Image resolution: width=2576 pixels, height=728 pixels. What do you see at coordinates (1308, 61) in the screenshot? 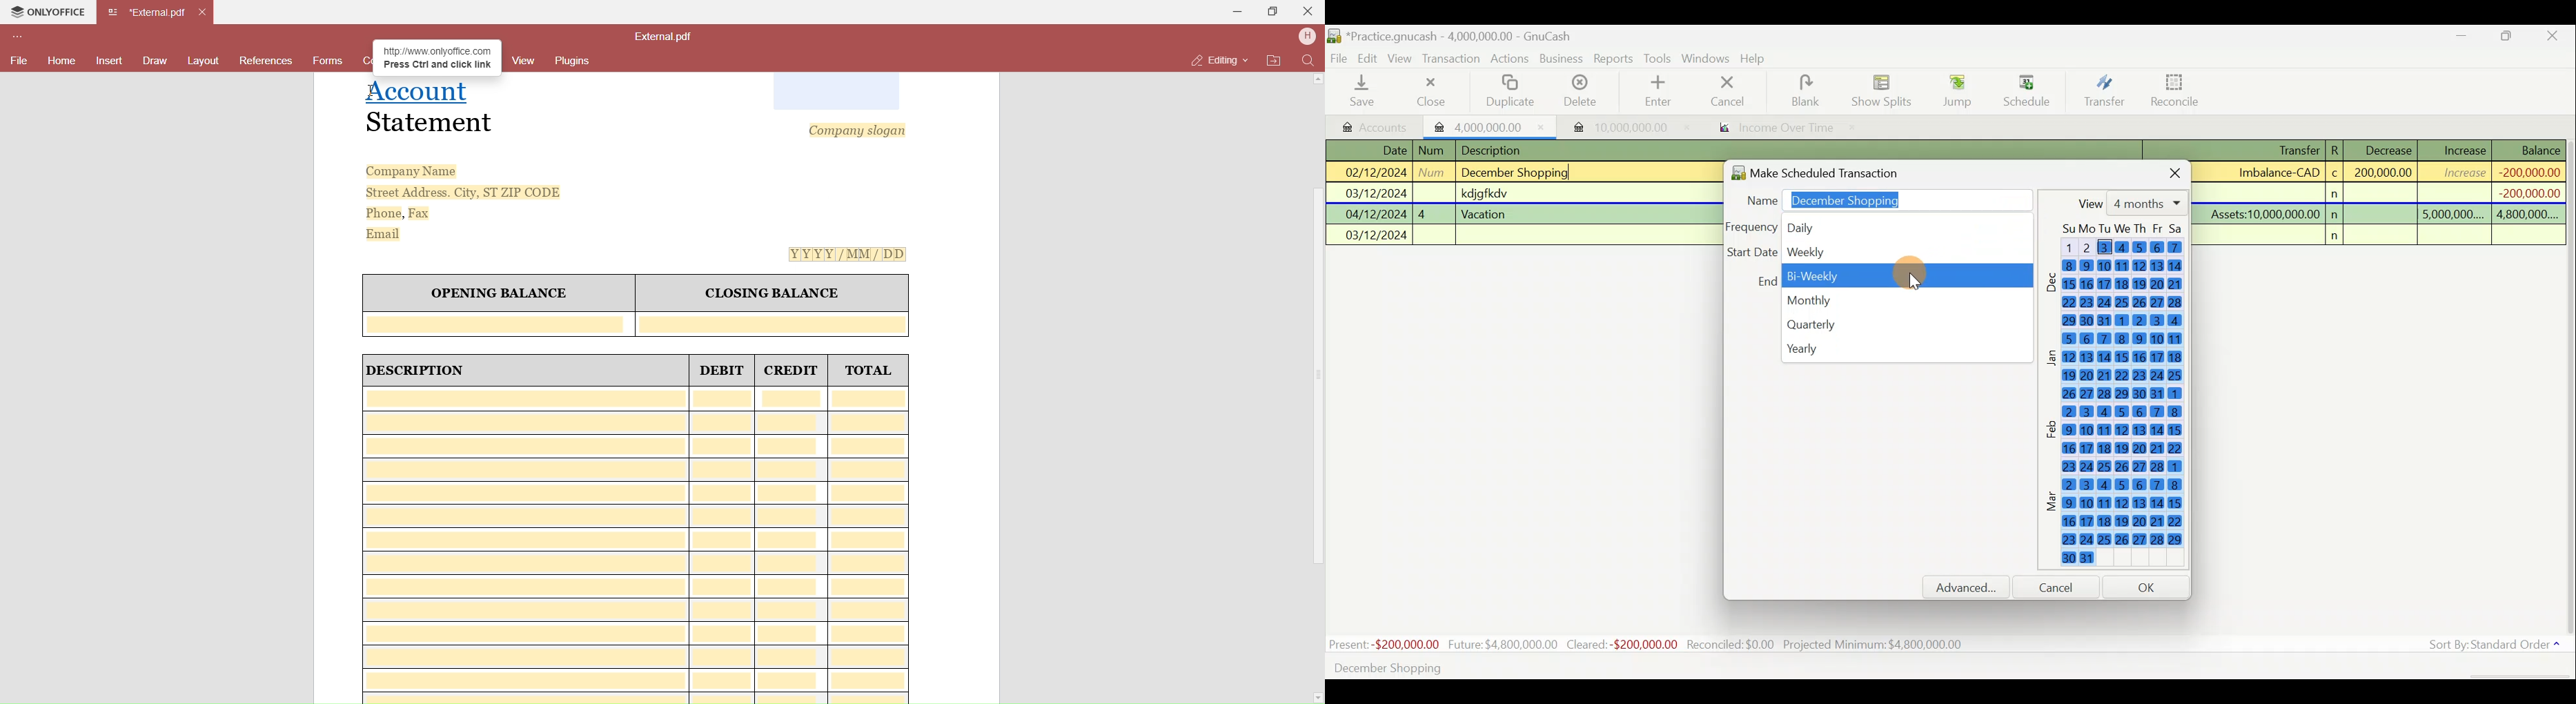
I see `Find` at bounding box center [1308, 61].